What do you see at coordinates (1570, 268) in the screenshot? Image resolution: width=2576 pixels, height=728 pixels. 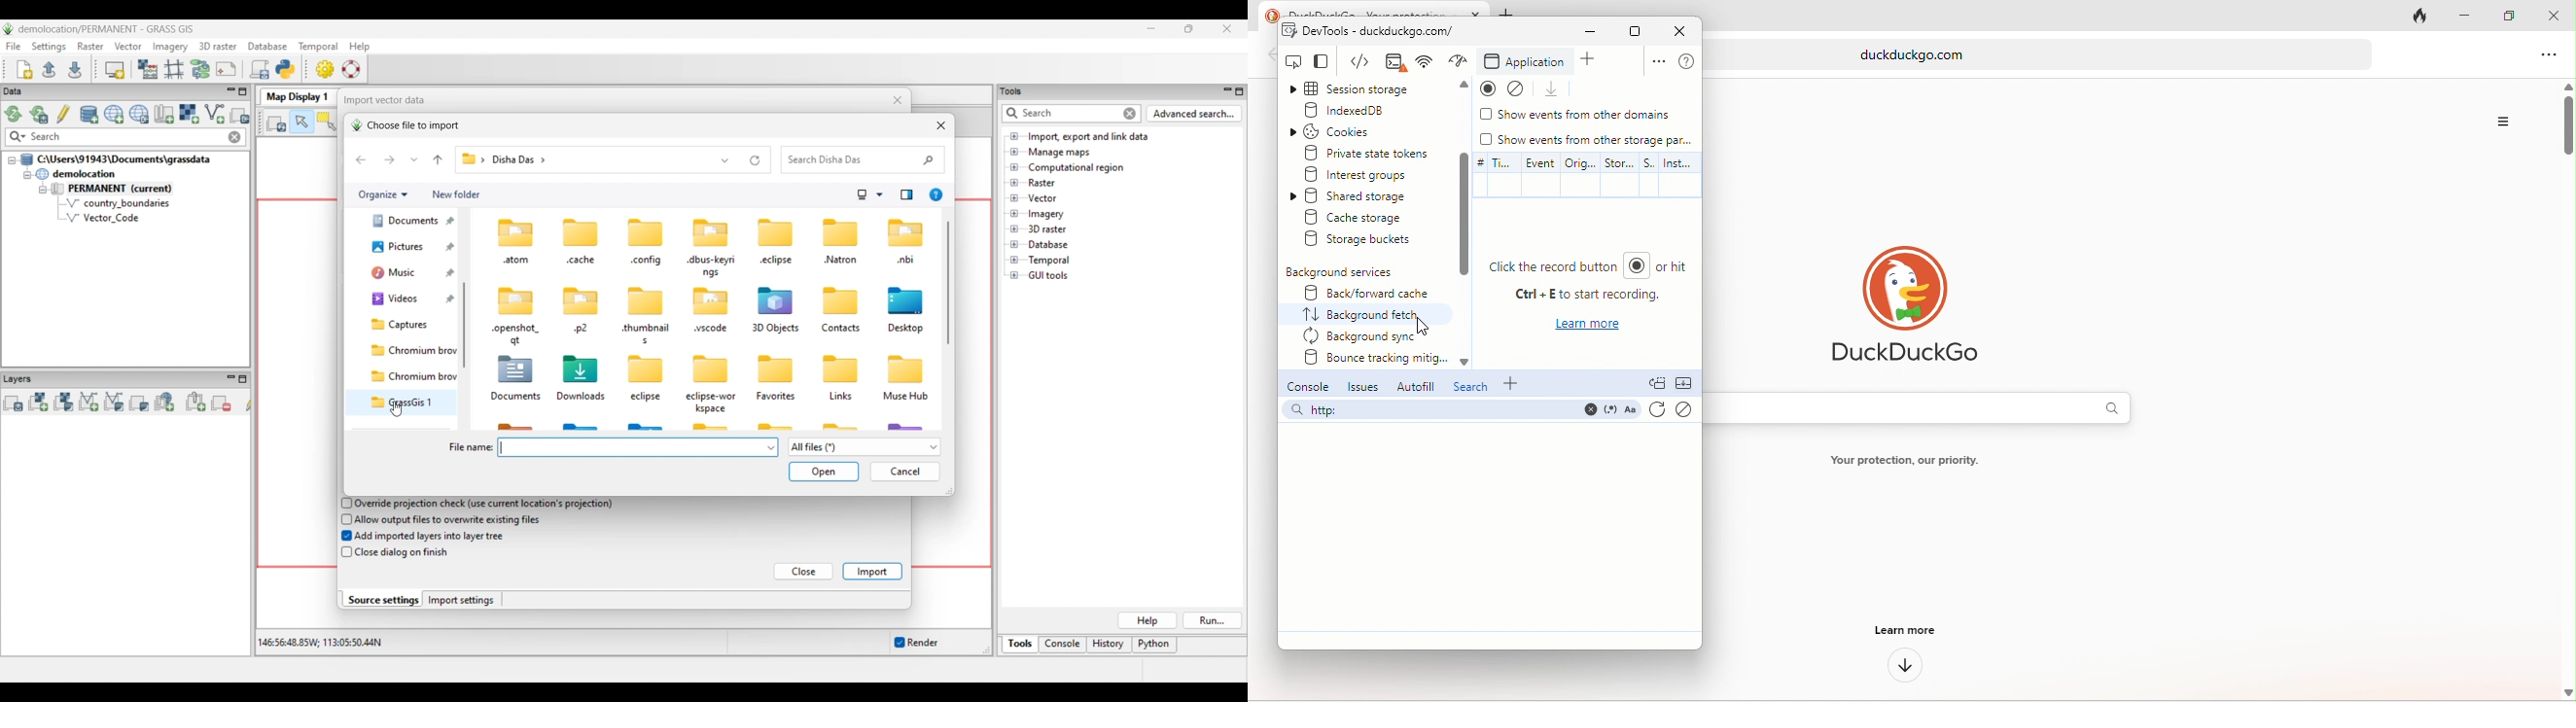 I see `click record button` at bounding box center [1570, 268].